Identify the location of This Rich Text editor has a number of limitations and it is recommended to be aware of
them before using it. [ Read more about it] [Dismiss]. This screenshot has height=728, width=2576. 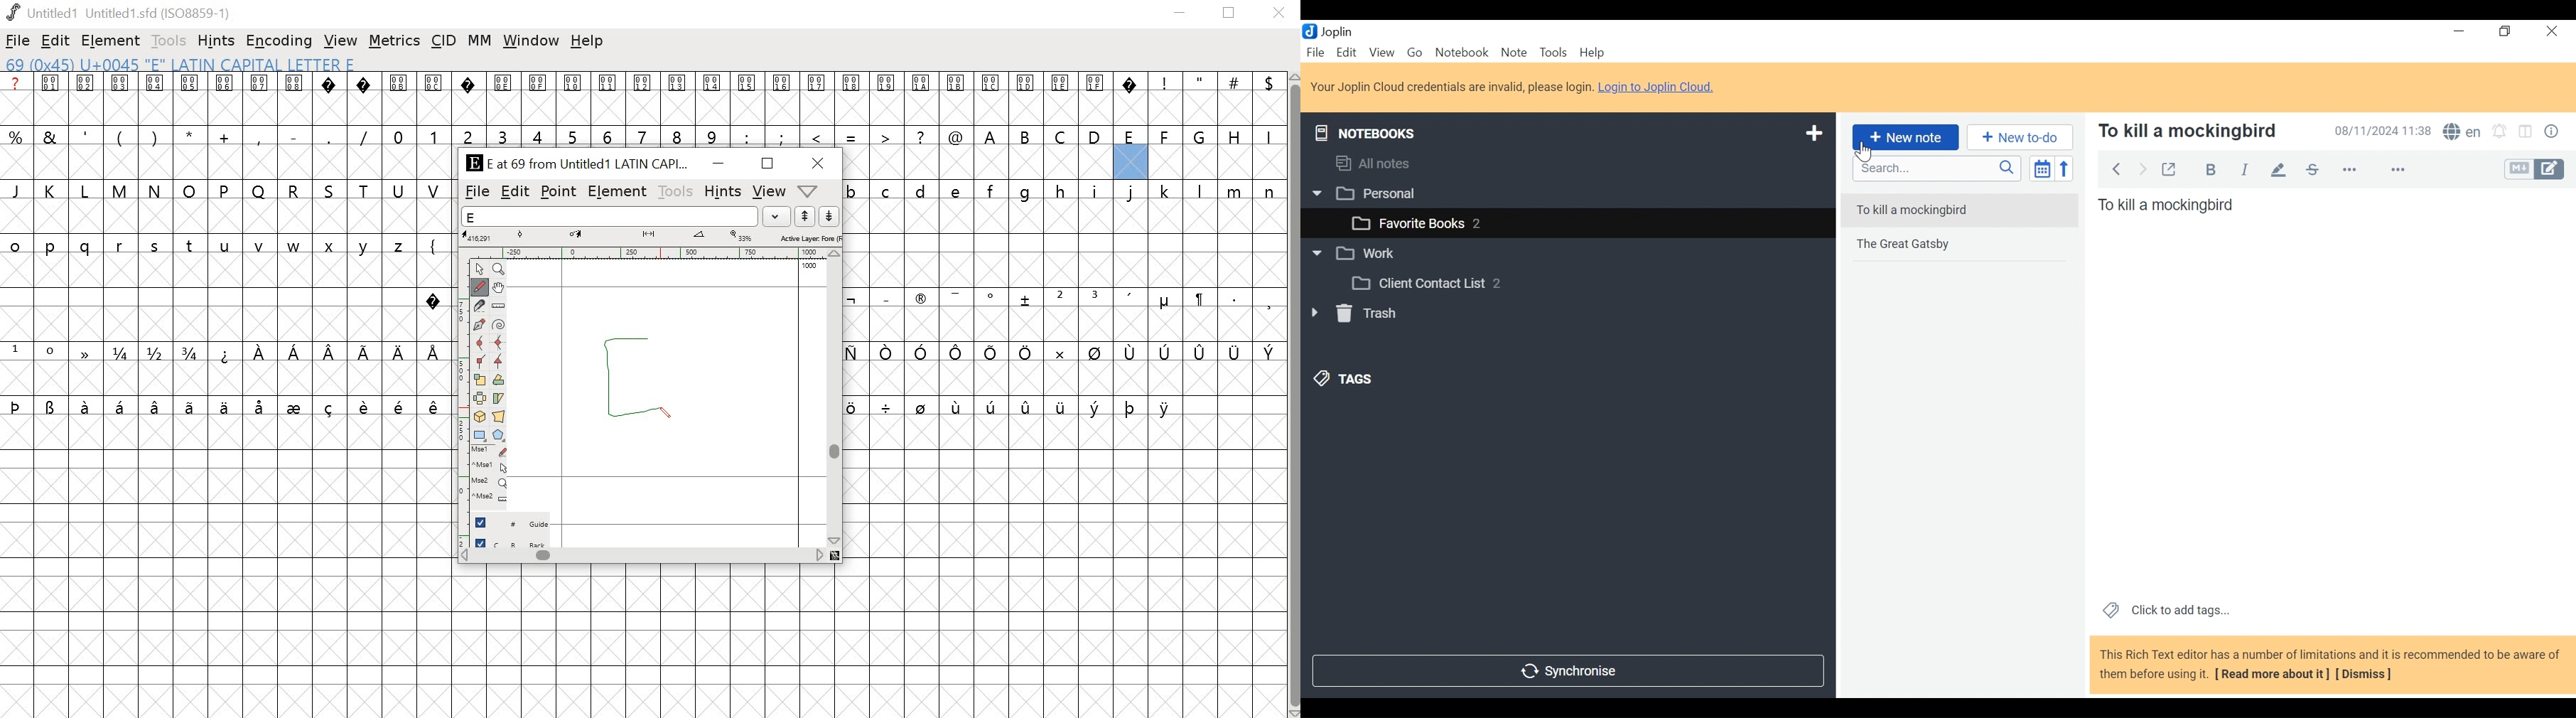
(2331, 665).